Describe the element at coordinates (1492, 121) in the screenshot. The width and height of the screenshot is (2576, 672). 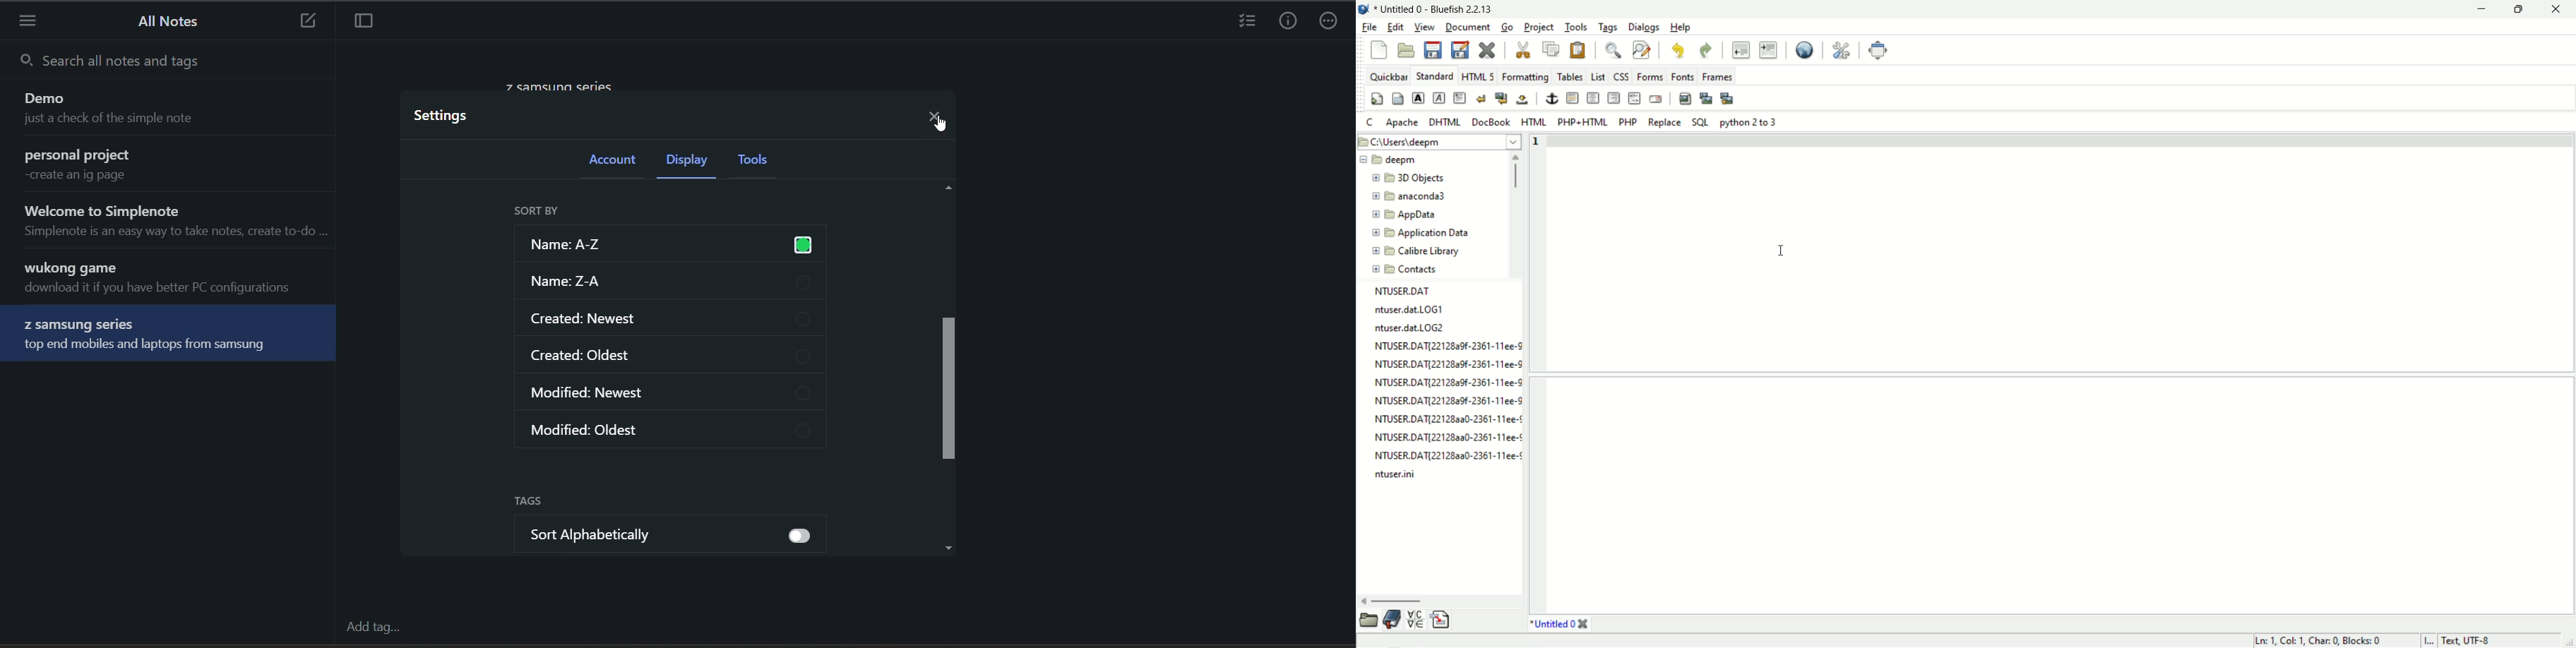
I see `DocBook` at that location.